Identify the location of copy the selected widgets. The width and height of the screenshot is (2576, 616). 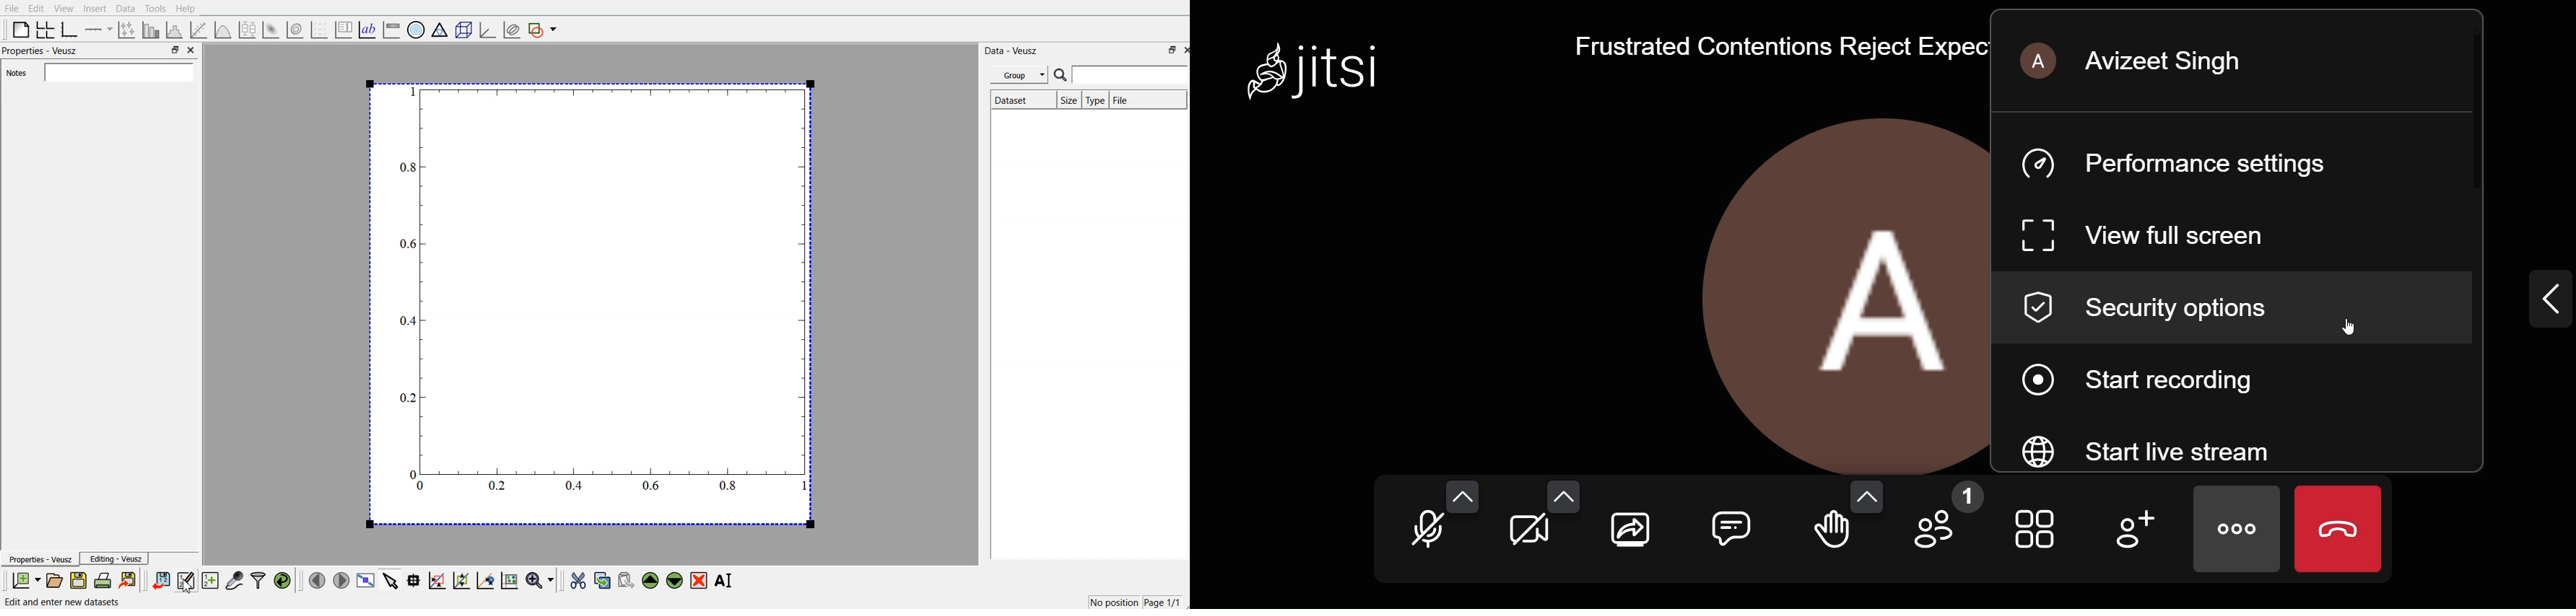
(603, 581).